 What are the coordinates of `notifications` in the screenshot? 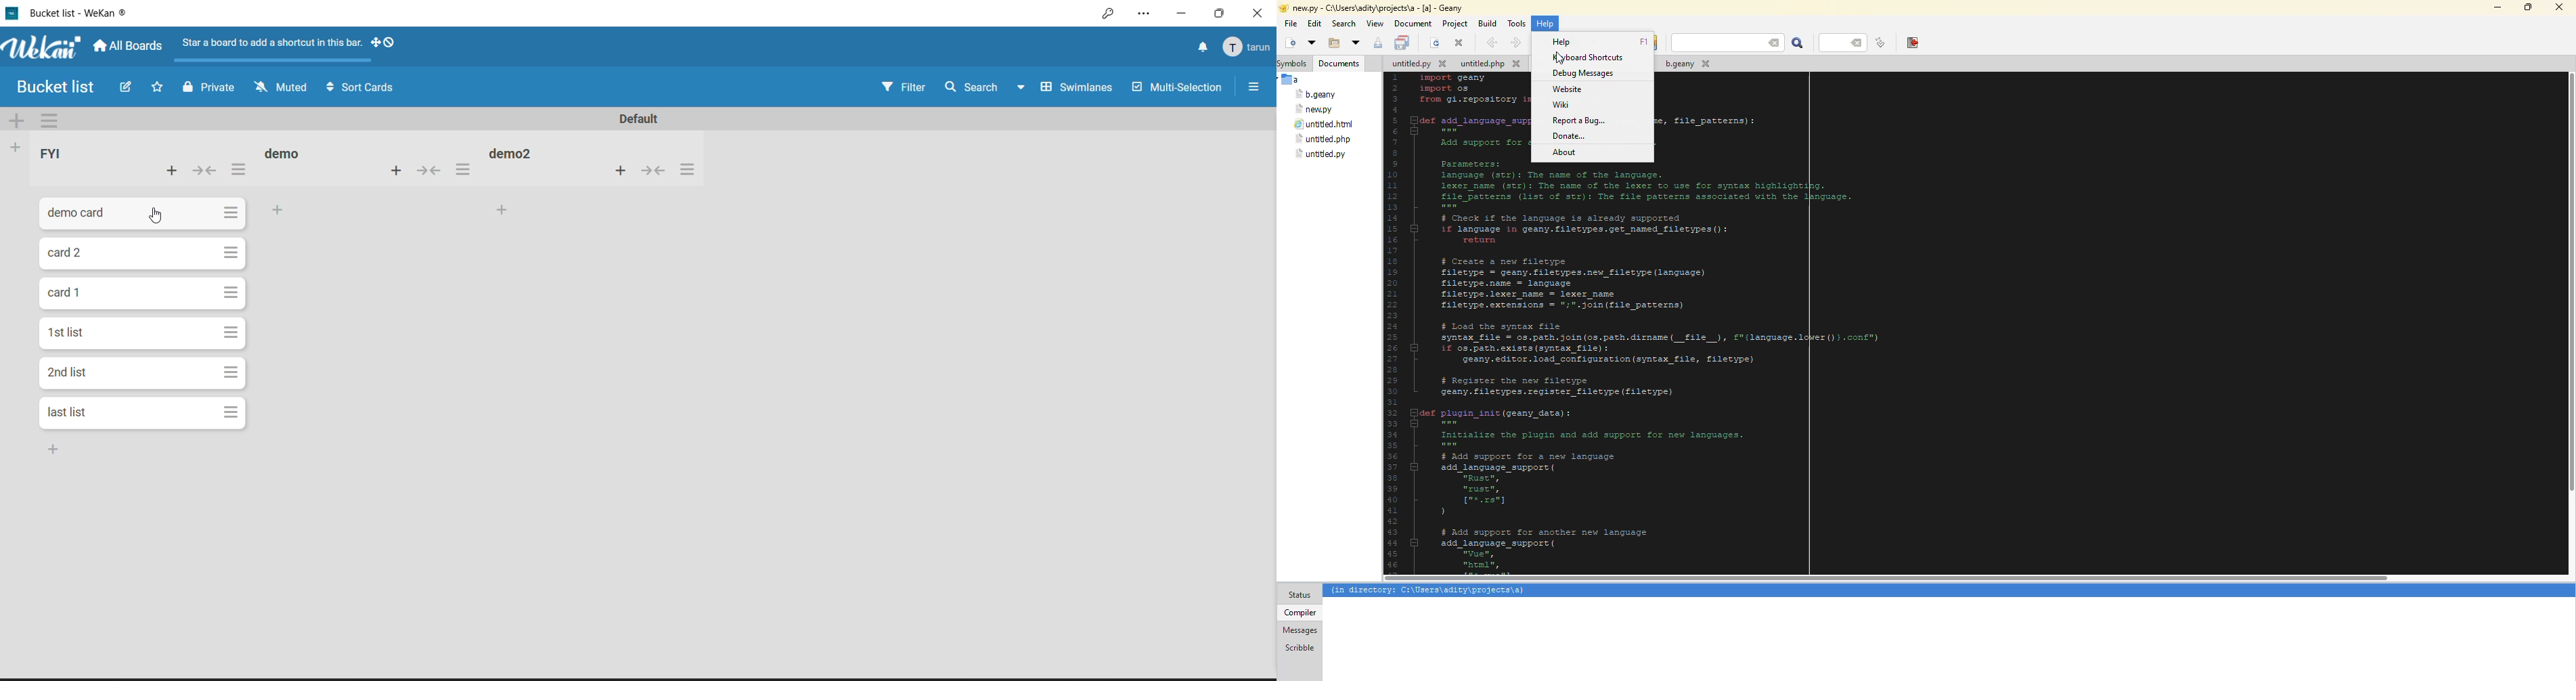 It's located at (1200, 47).